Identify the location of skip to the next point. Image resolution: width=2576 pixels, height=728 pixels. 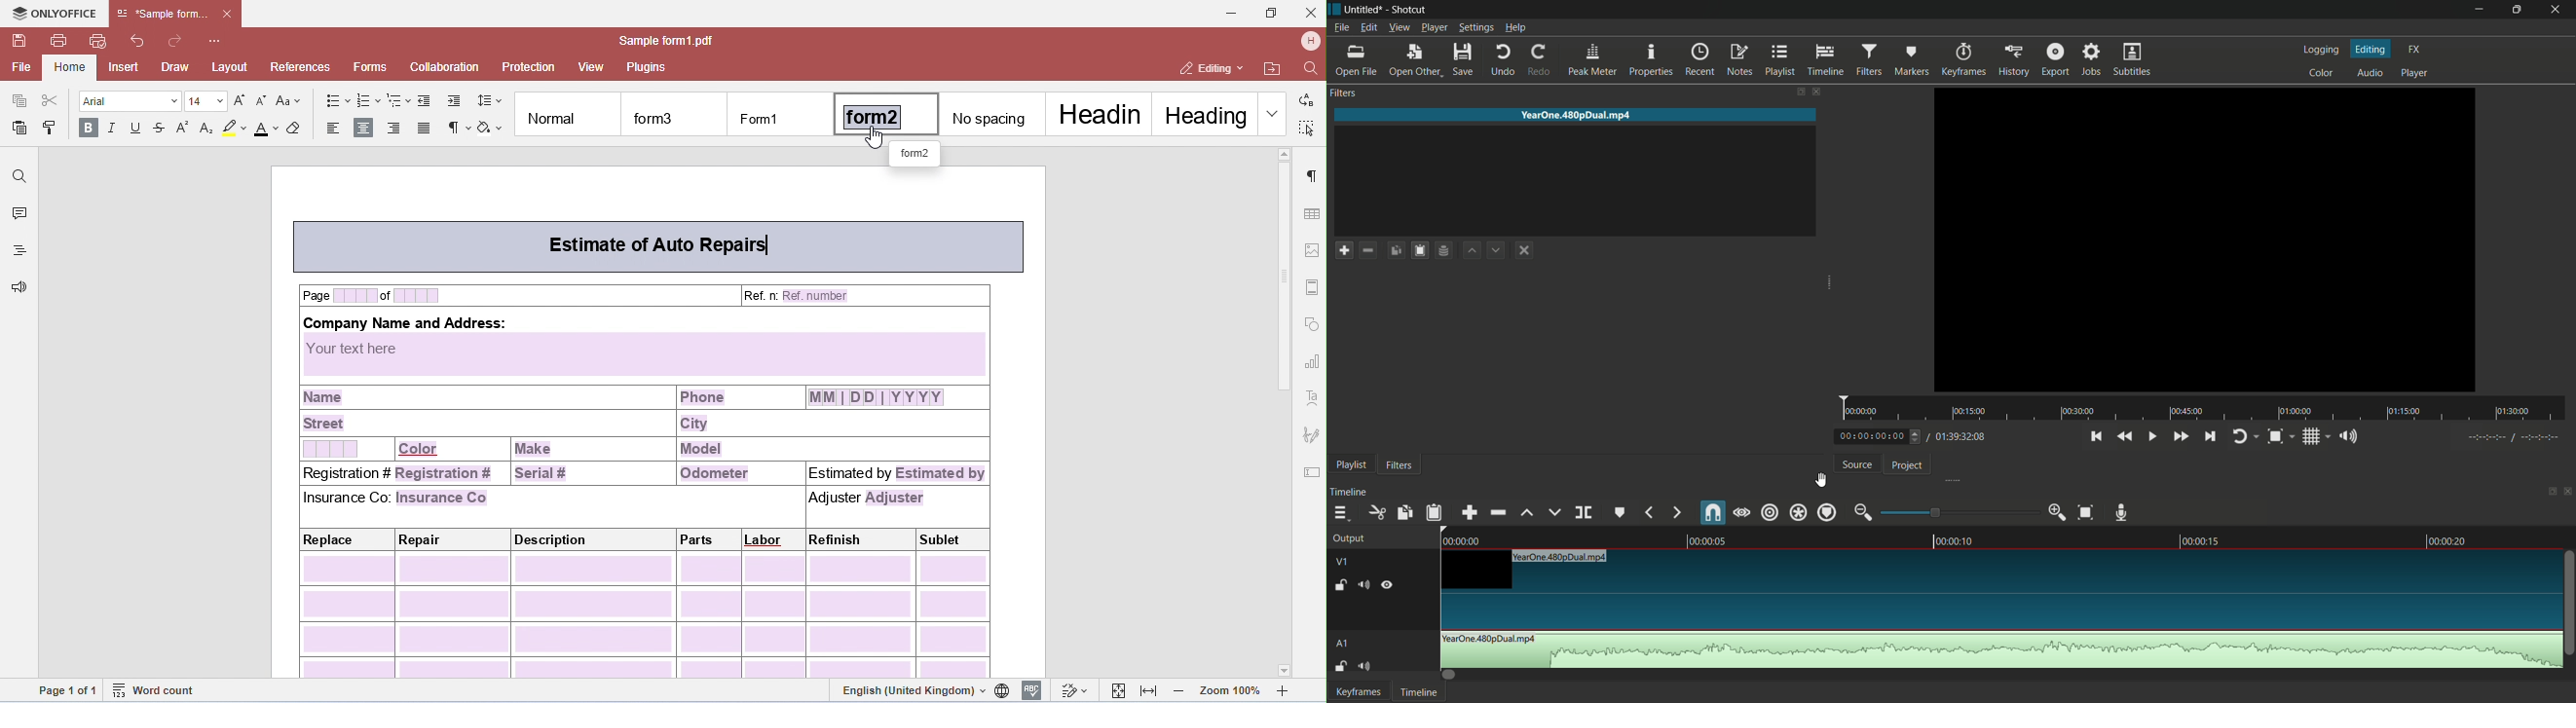
(2211, 437).